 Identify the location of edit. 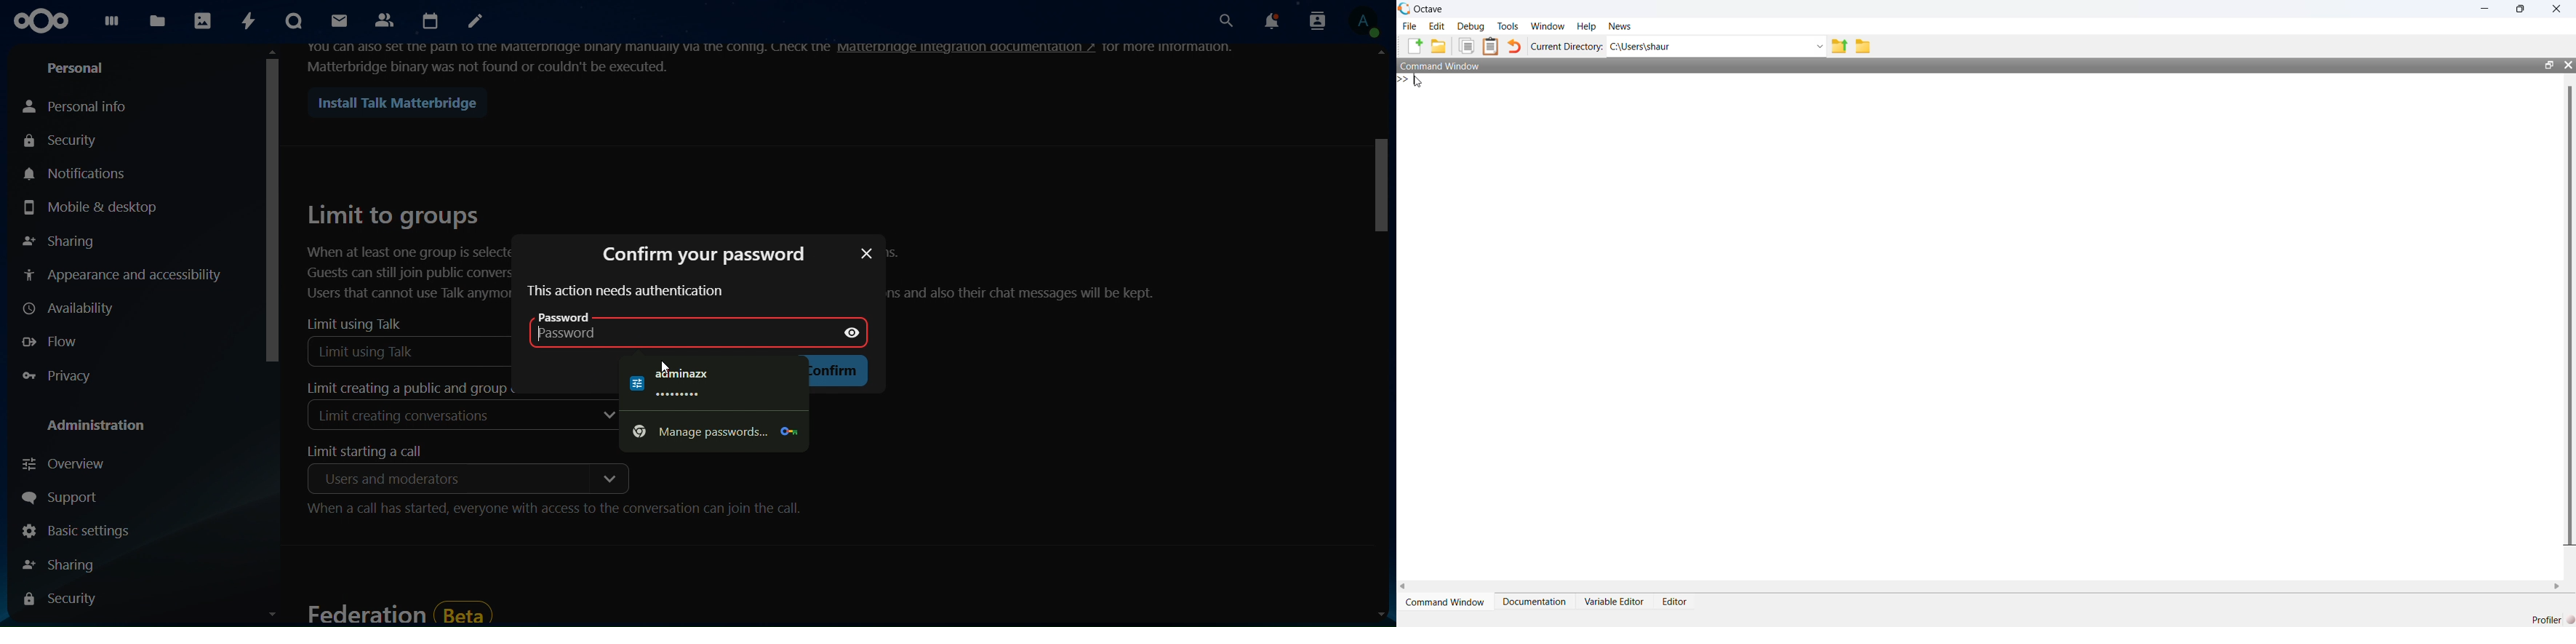
(1438, 26).